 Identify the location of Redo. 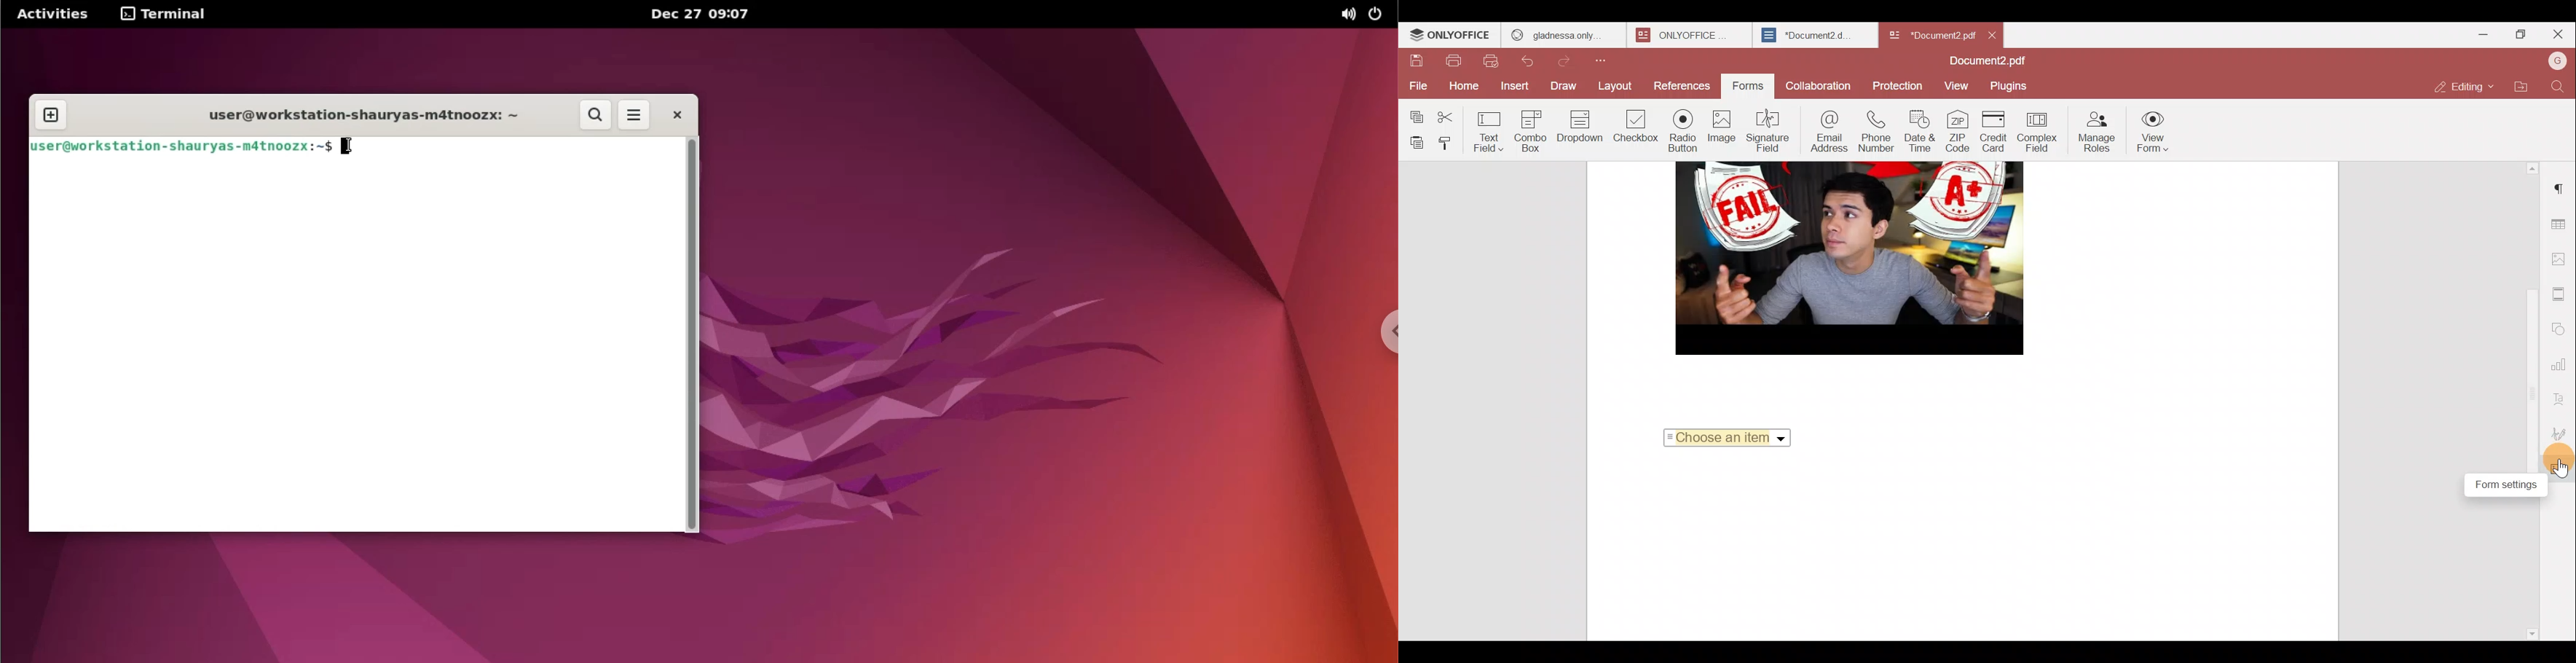
(1570, 61).